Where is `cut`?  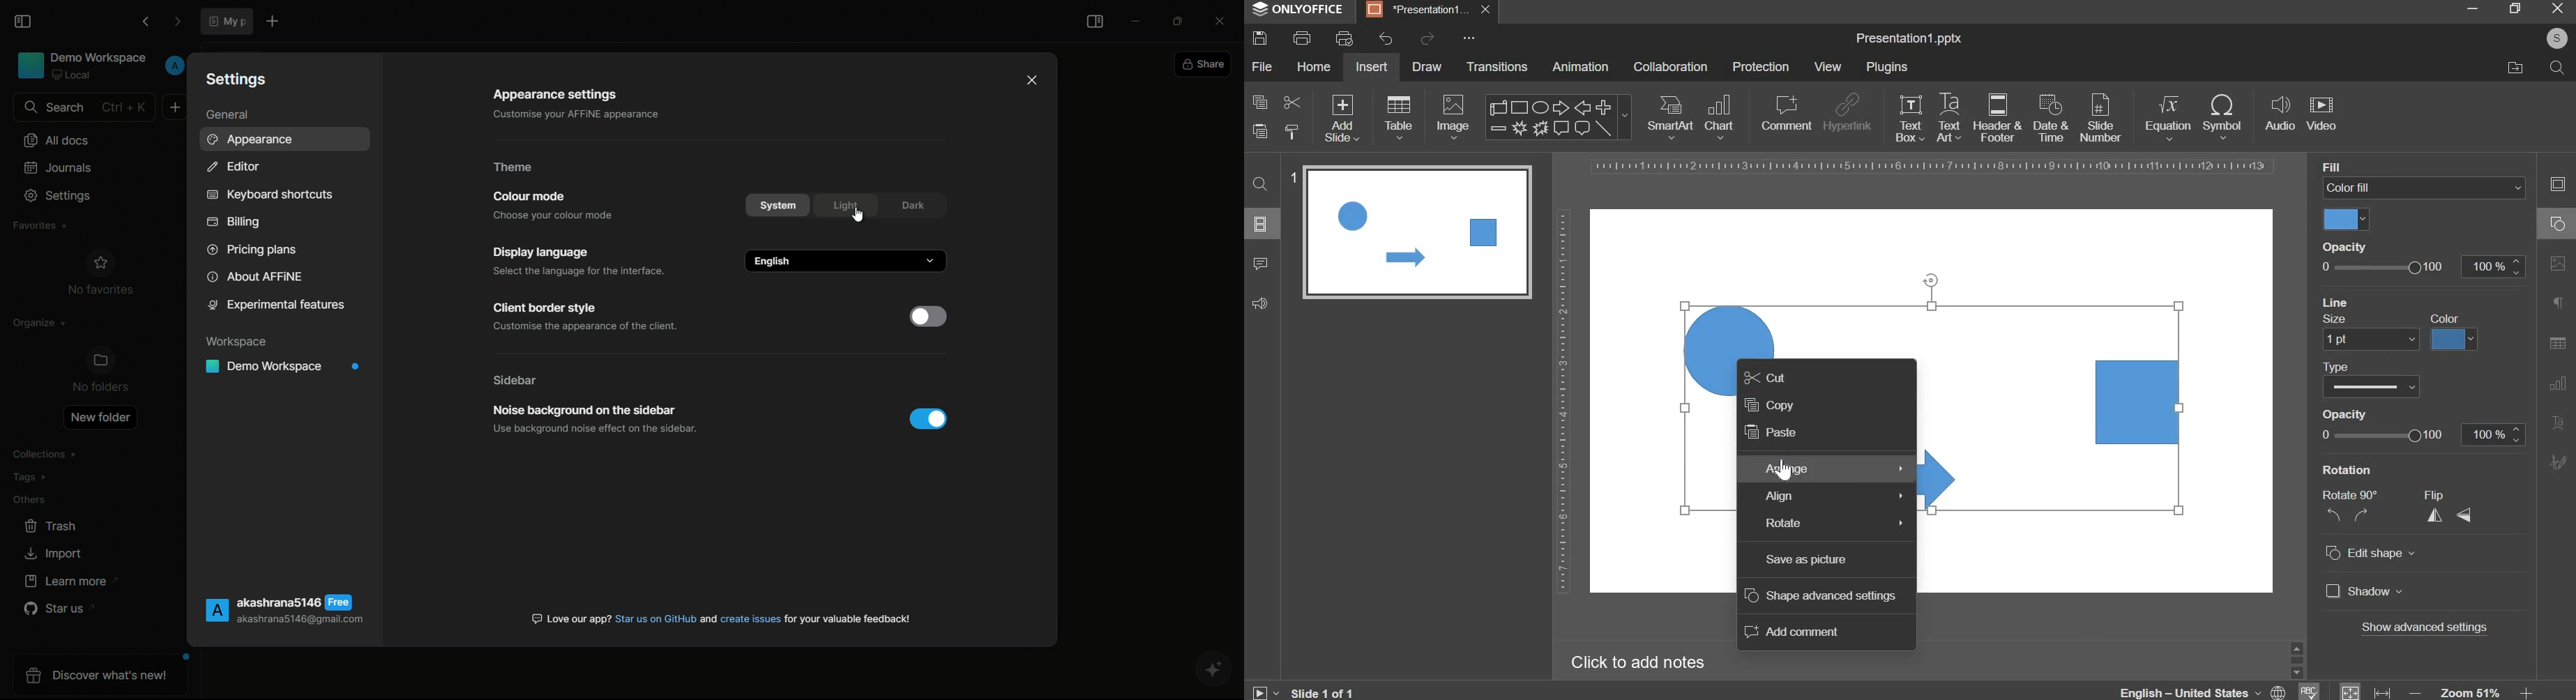 cut is located at coordinates (1291, 101).